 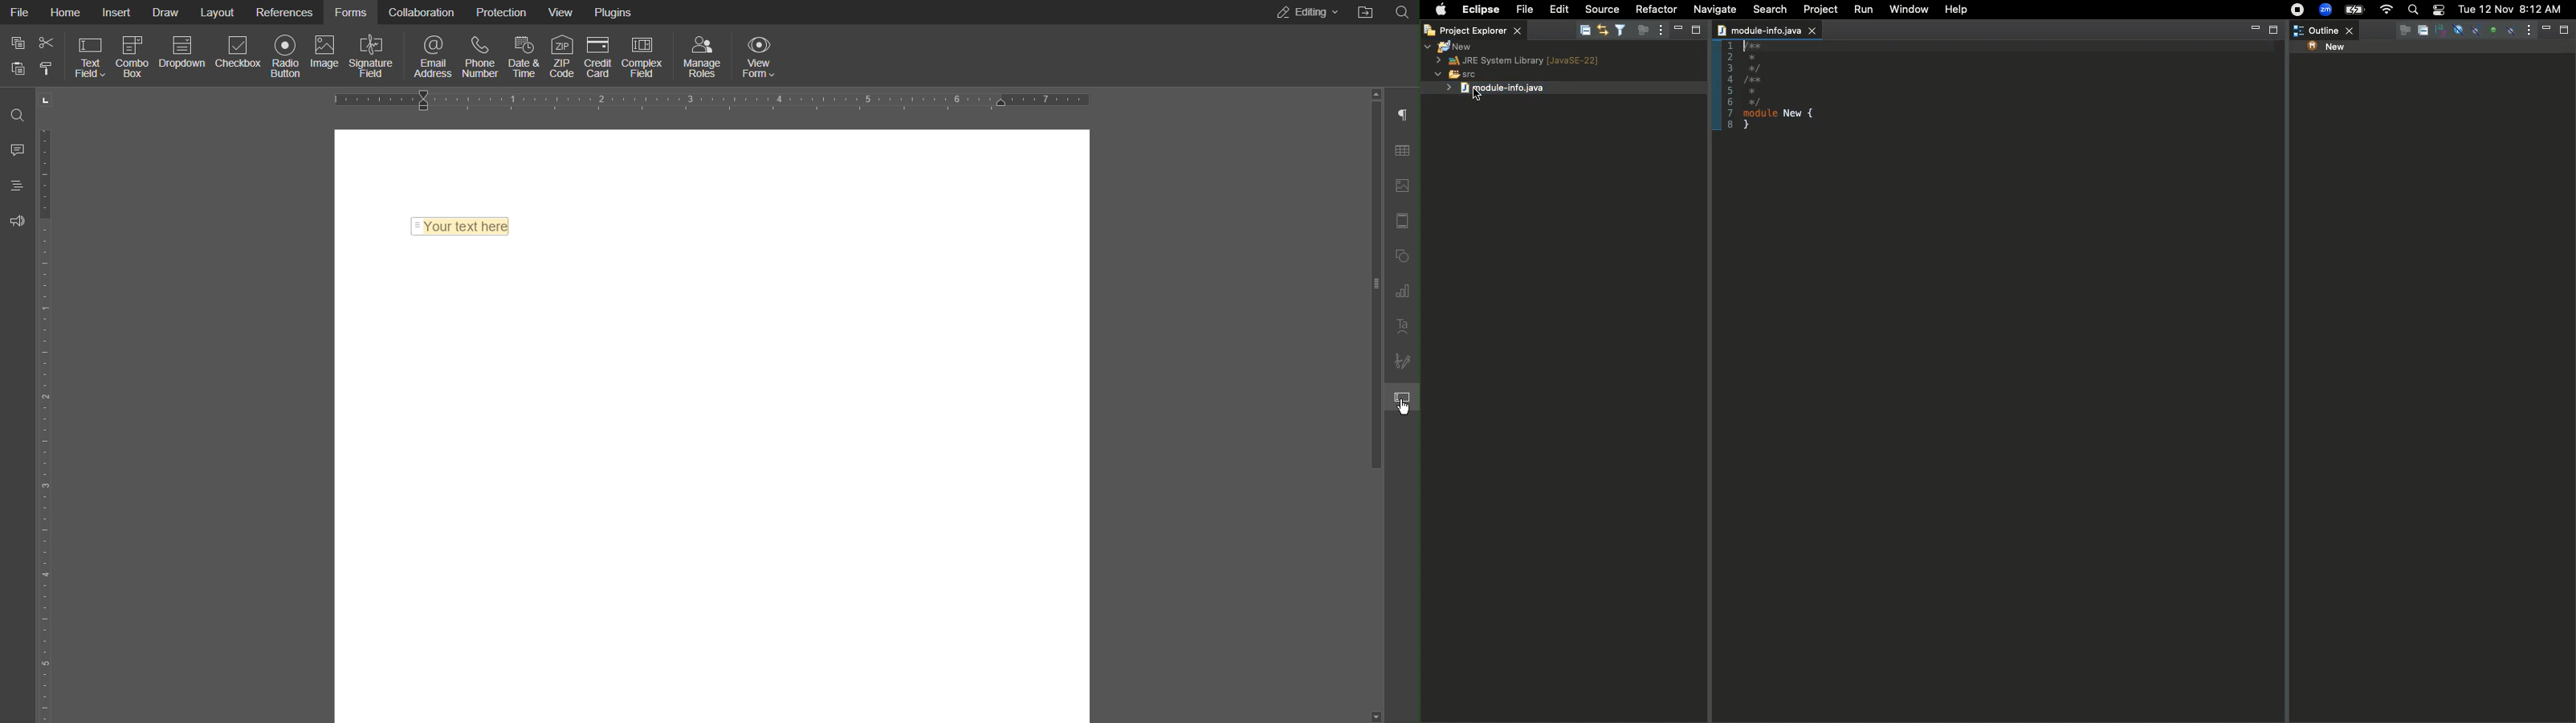 I want to click on Copy, so click(x=1771, y=87).